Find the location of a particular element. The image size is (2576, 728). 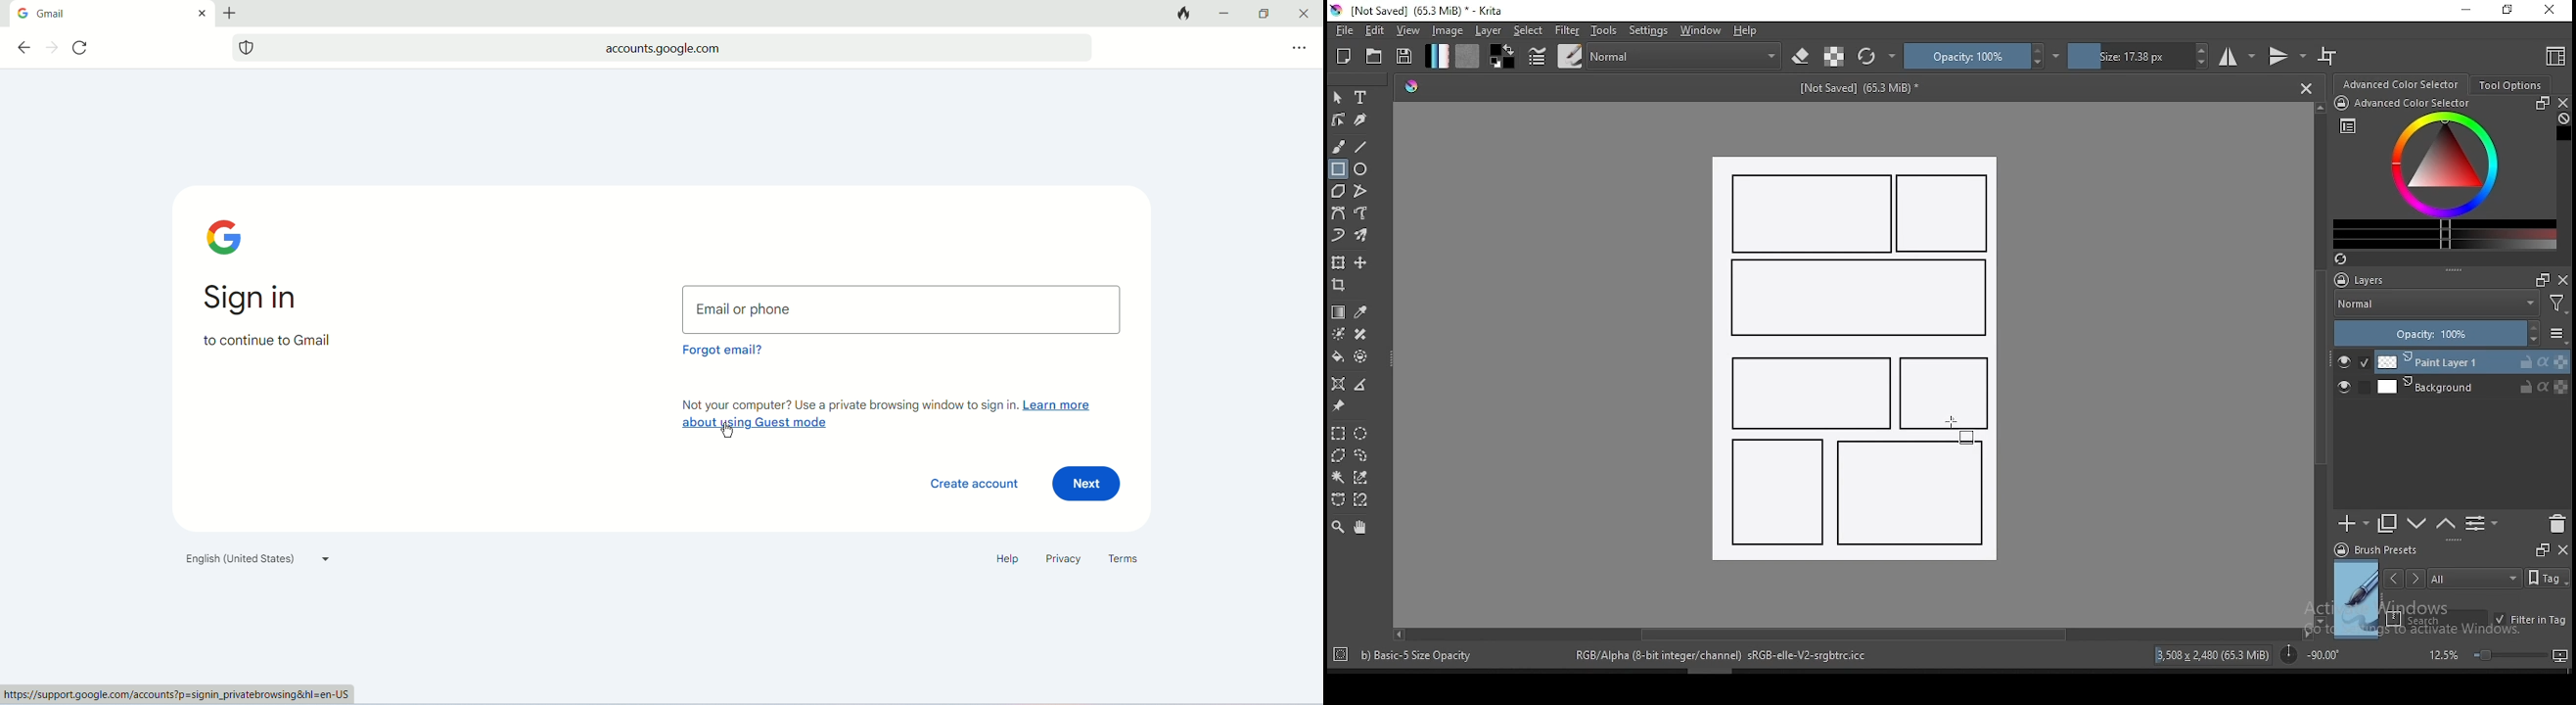

gmail is located at coordinates (109, 14).